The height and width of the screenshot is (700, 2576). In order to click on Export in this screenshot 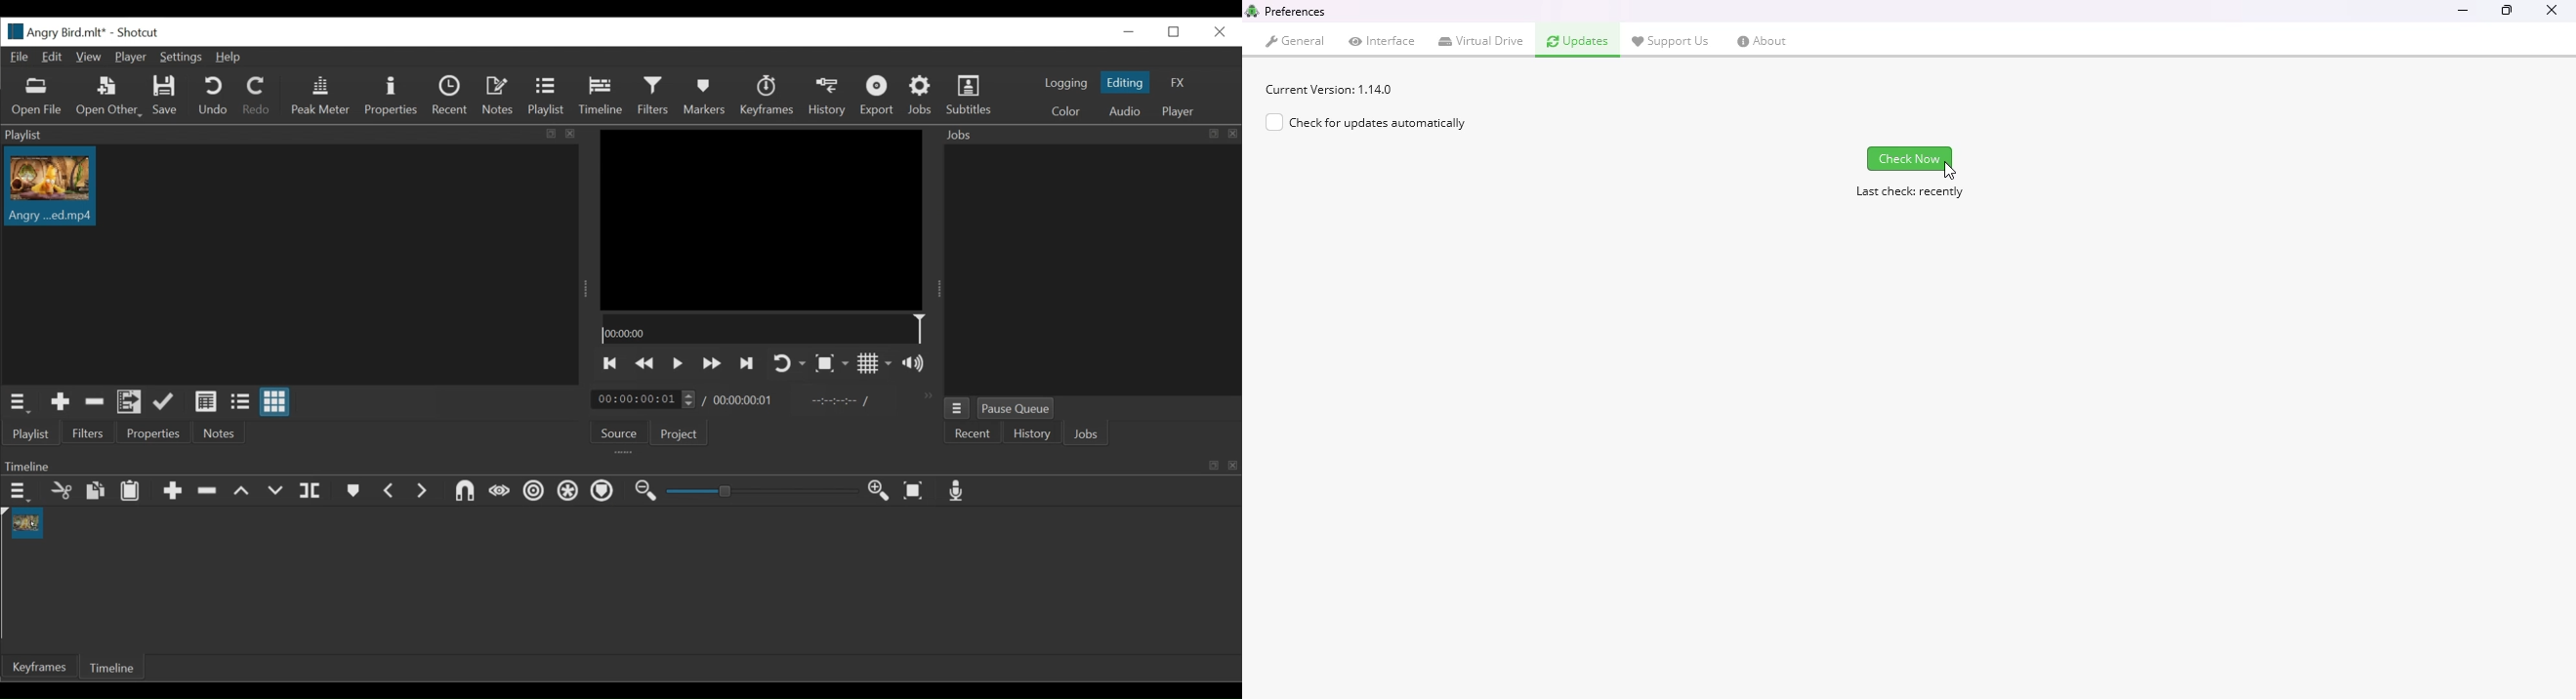, I will do `click(880, 97)`.